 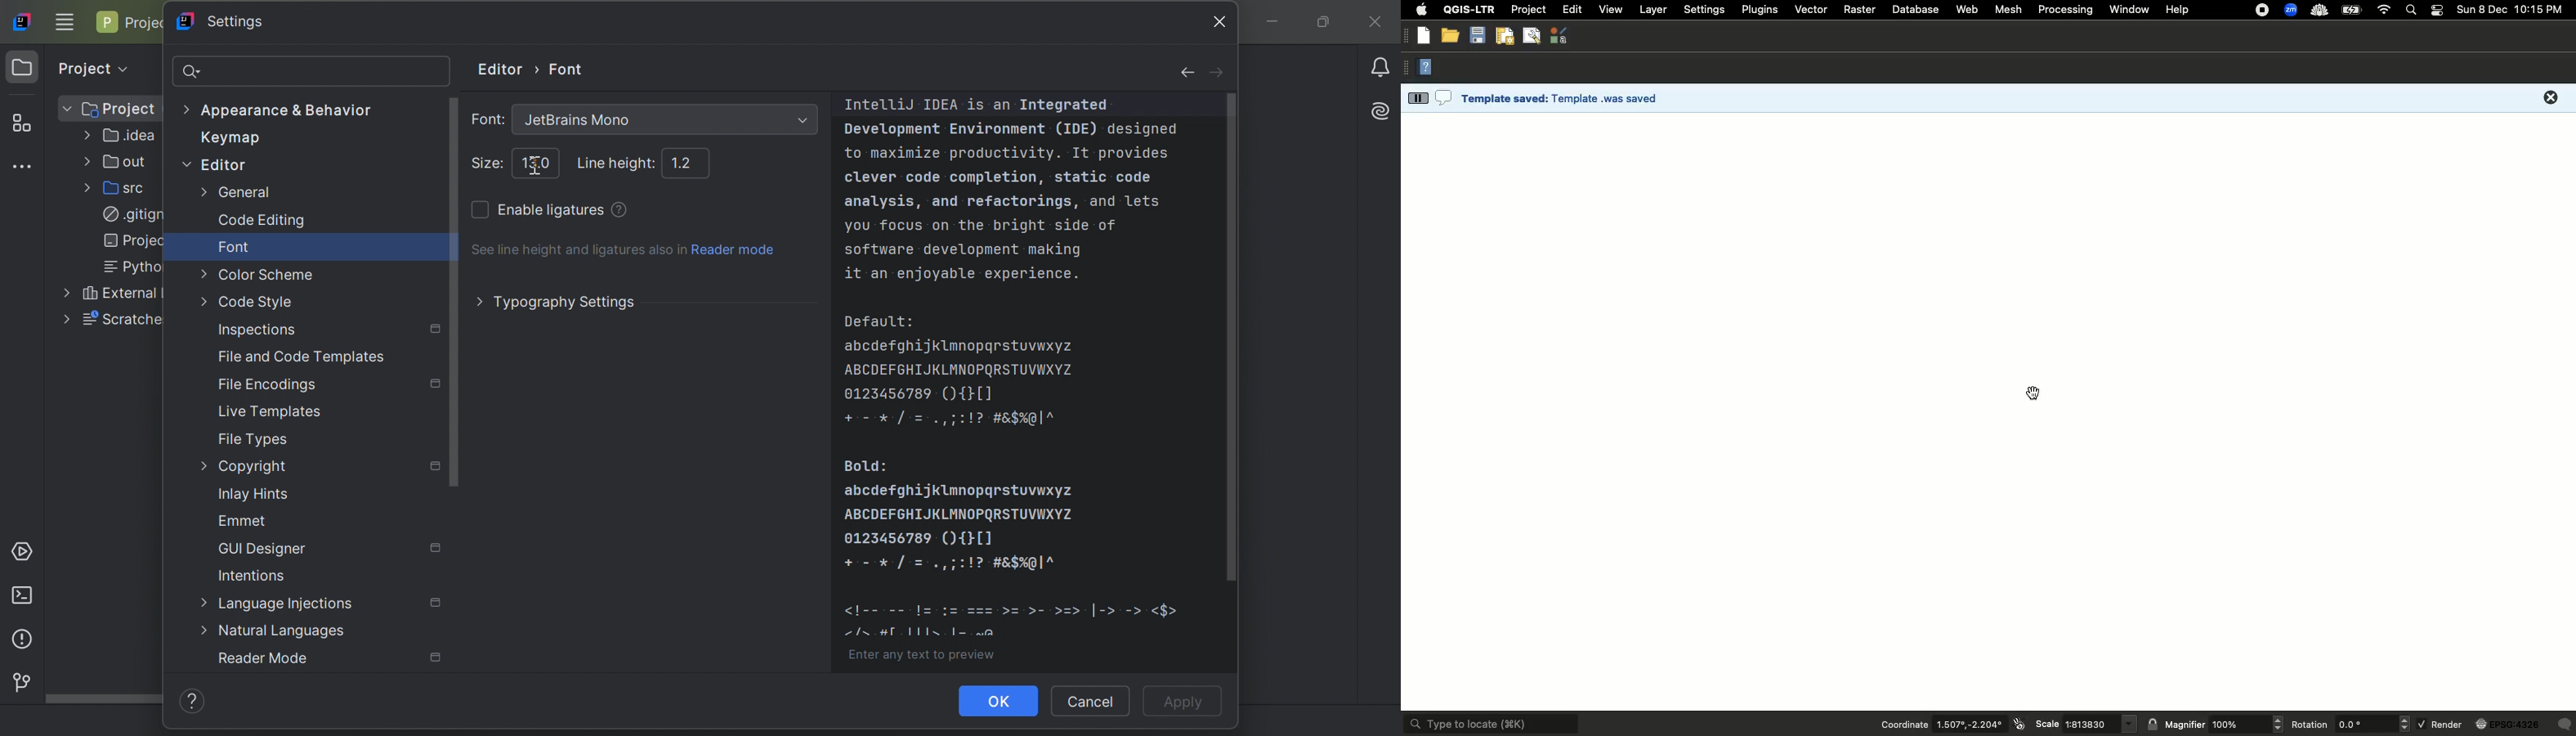 What do you see at coordinates (1809, 11) in the screenshot?
I see `Vector` at bounding box center [1809, 11].